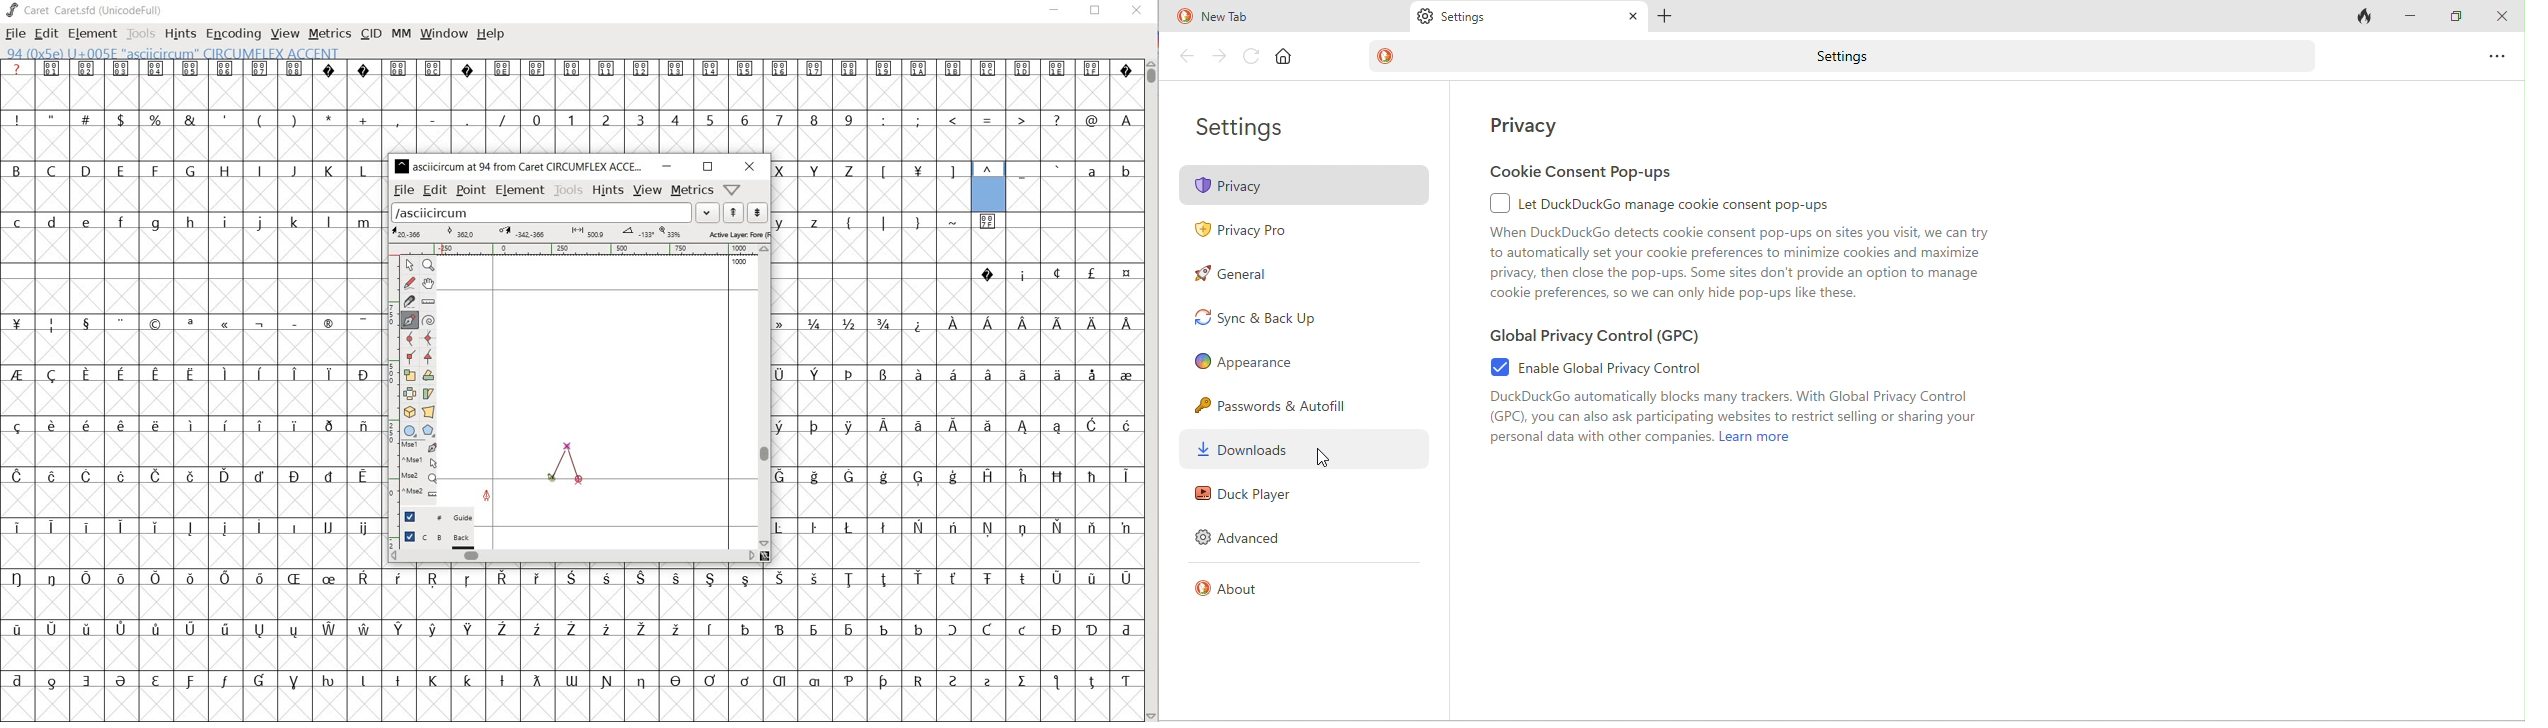  I want to click on VIEW, so click(285, 34).